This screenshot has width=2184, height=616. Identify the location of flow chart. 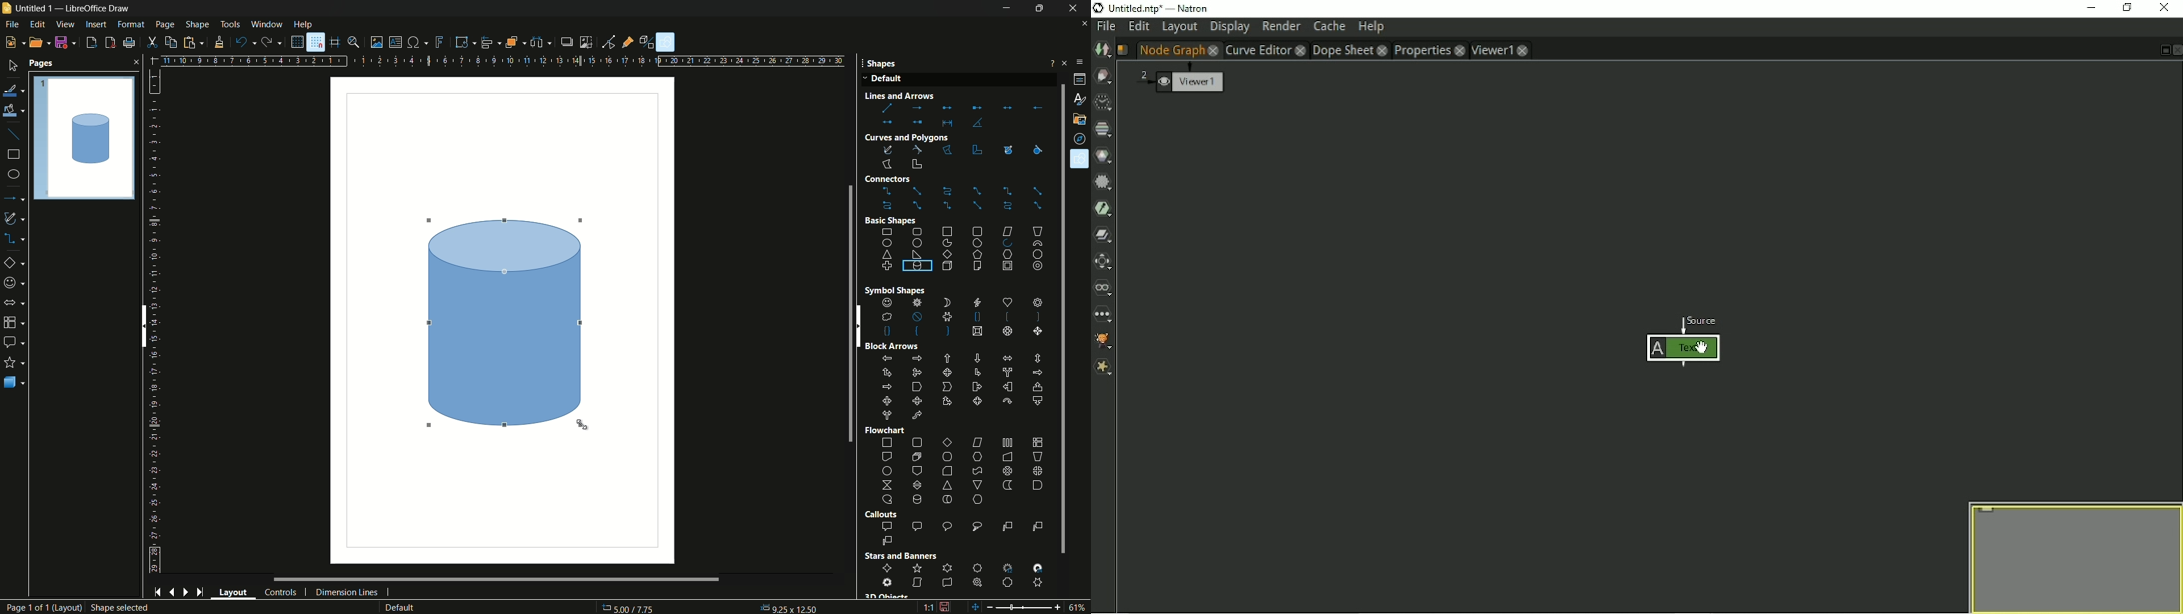
(16, 322).